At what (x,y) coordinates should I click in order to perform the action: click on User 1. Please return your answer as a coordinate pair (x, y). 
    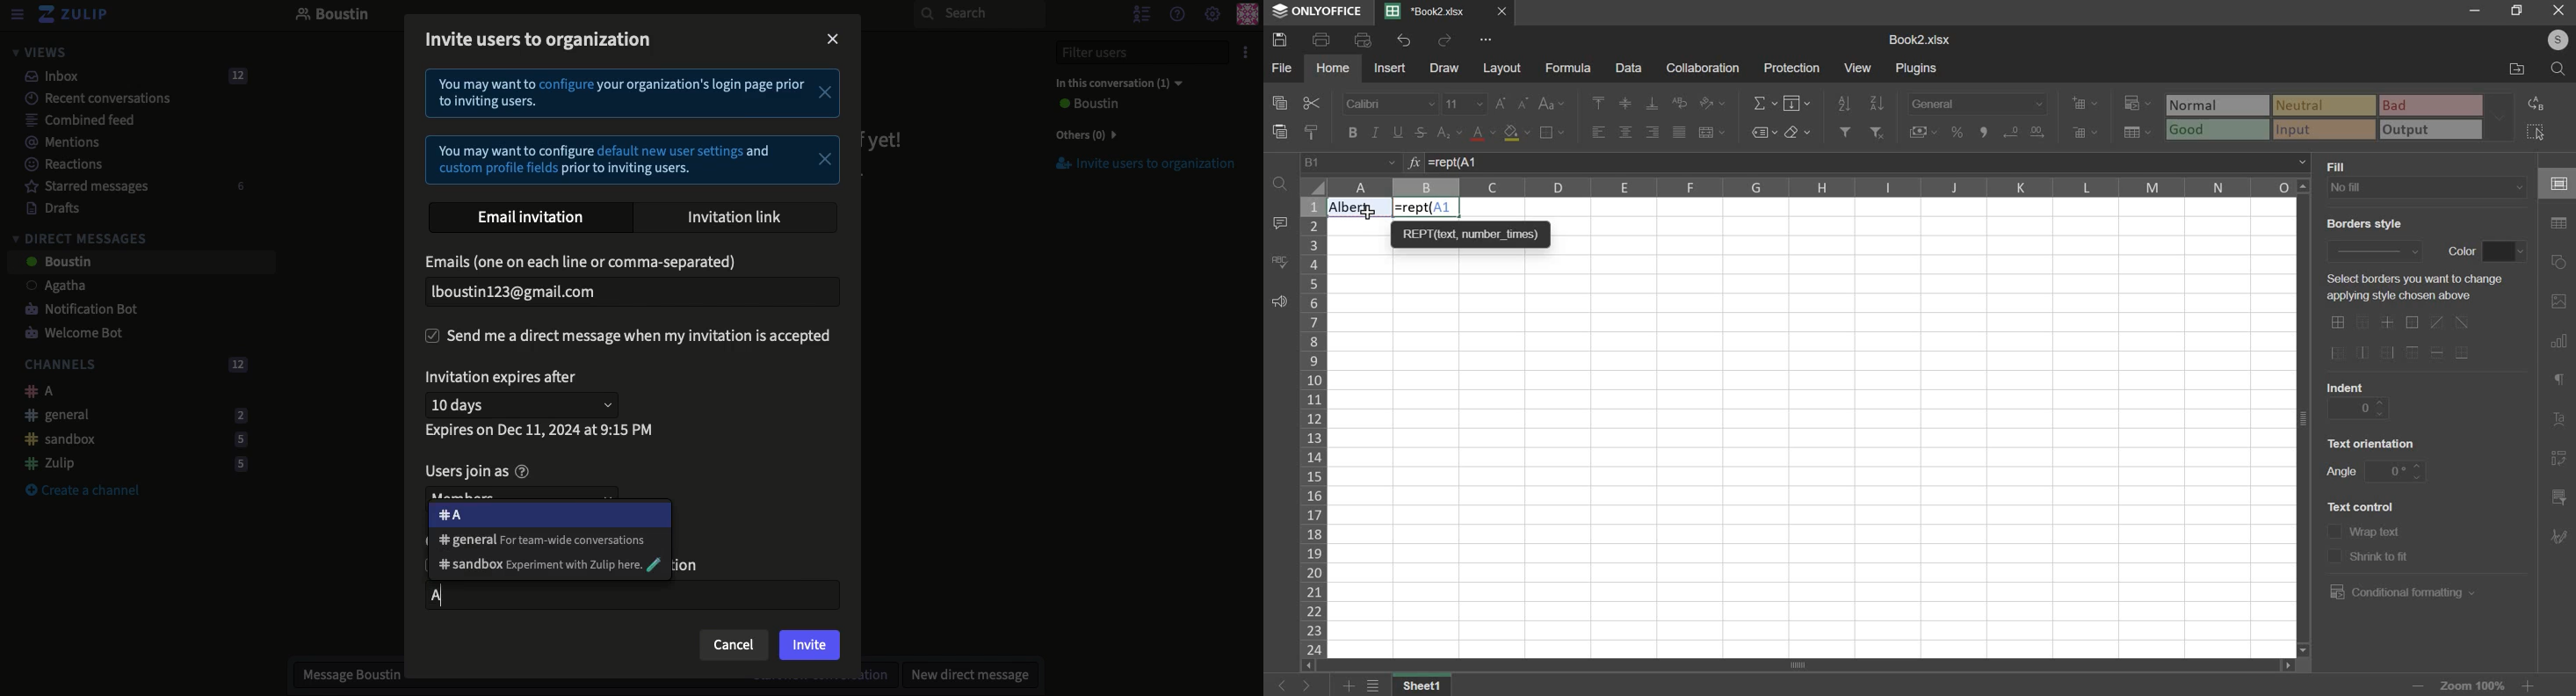
    Looking at the image, I should click on (47, 287).